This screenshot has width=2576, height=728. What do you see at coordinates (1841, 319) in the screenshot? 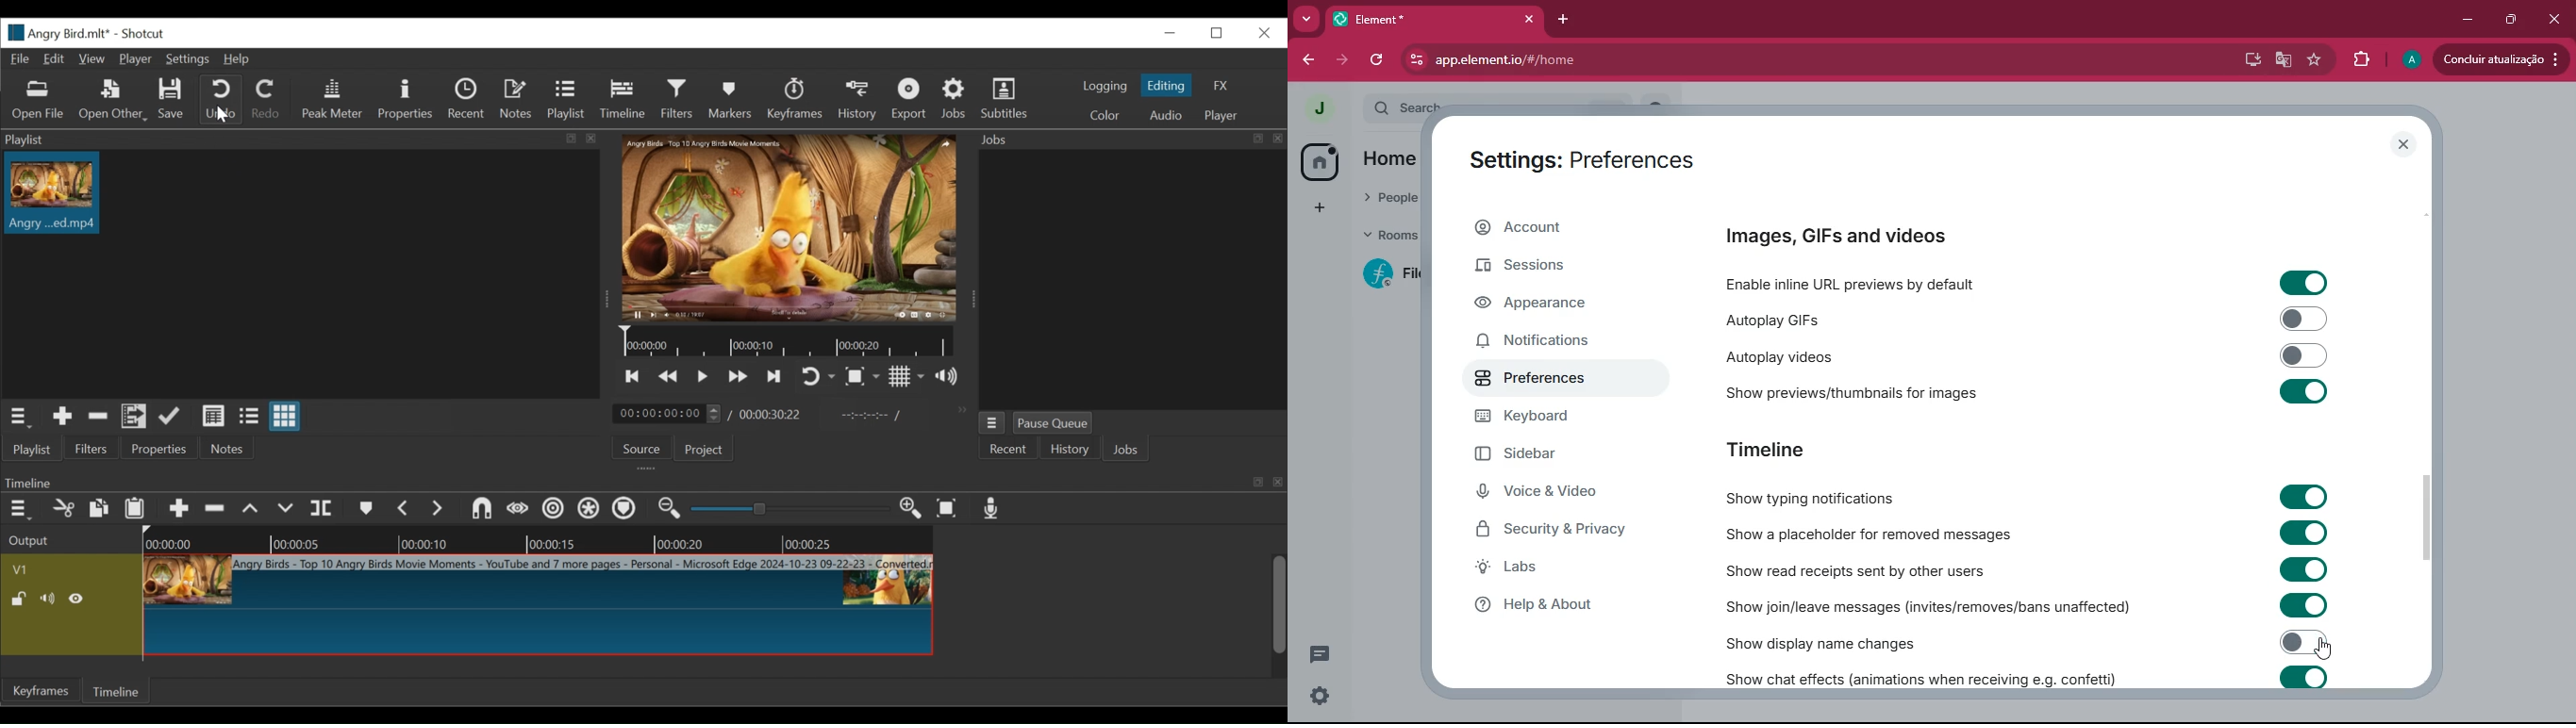
I see `autoplay gifs` at bounding box center [1841, 319].